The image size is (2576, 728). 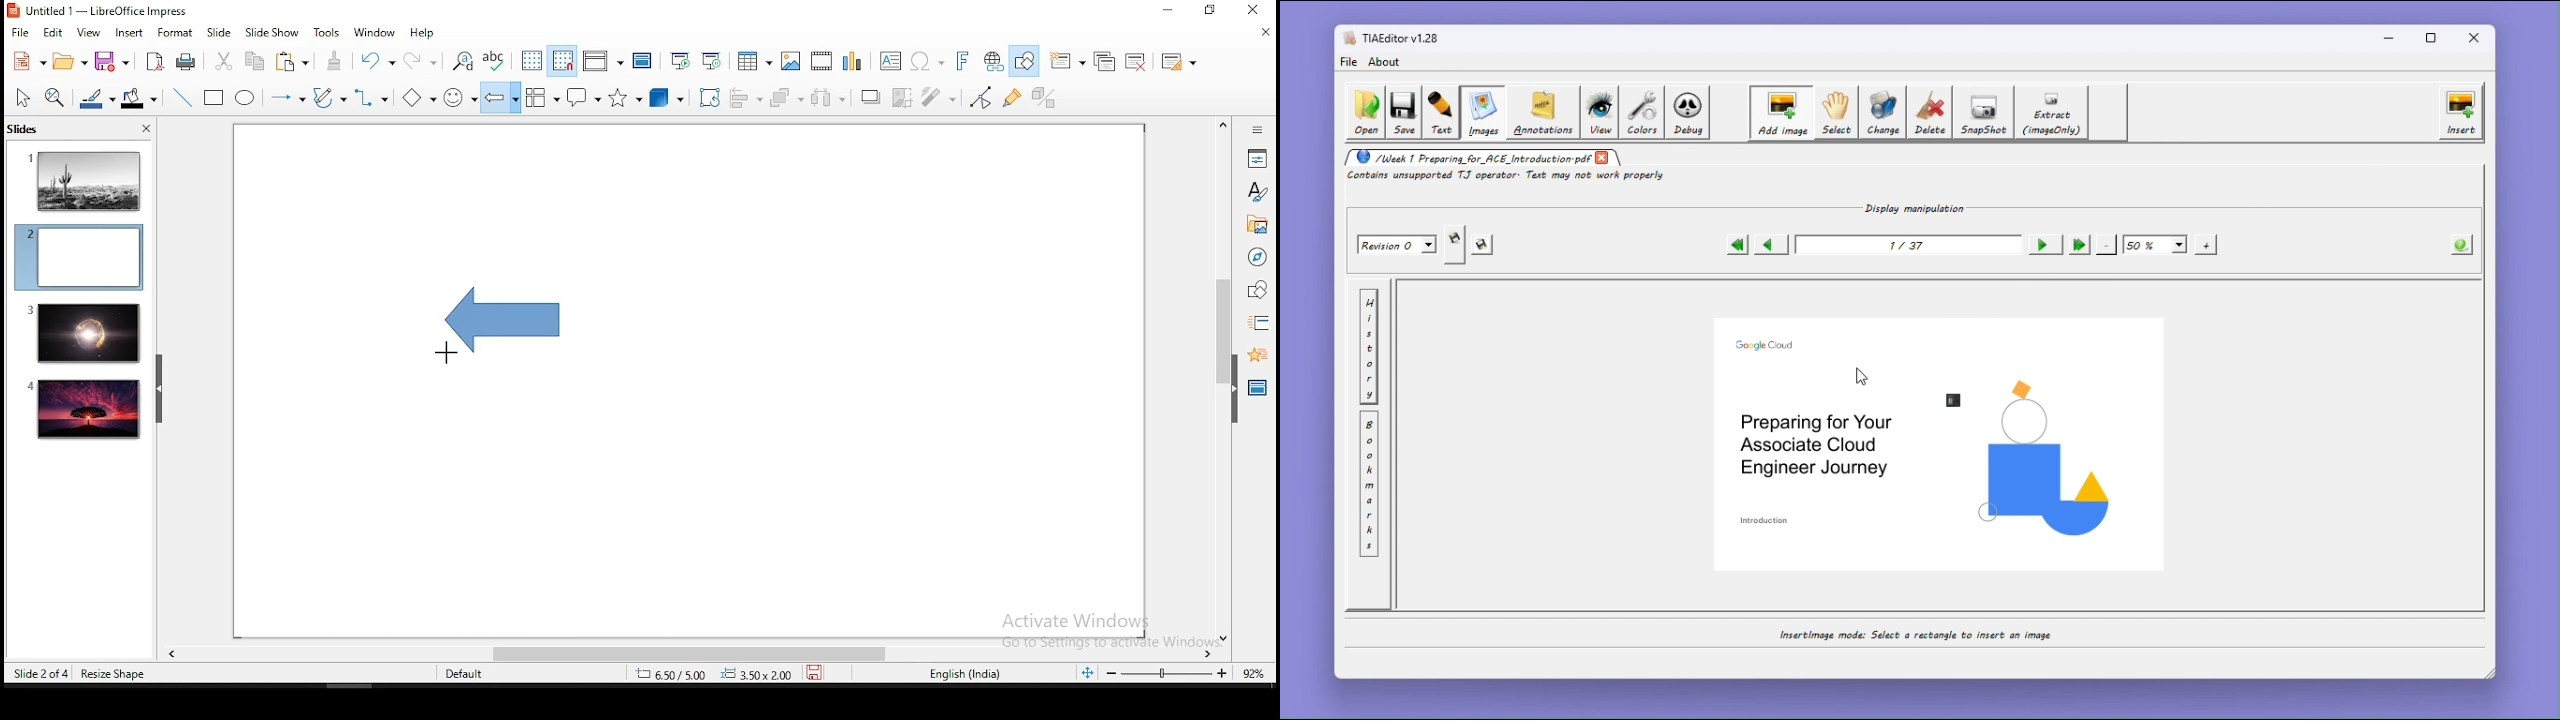 I want to click on slides, so click(x=26, y=128).